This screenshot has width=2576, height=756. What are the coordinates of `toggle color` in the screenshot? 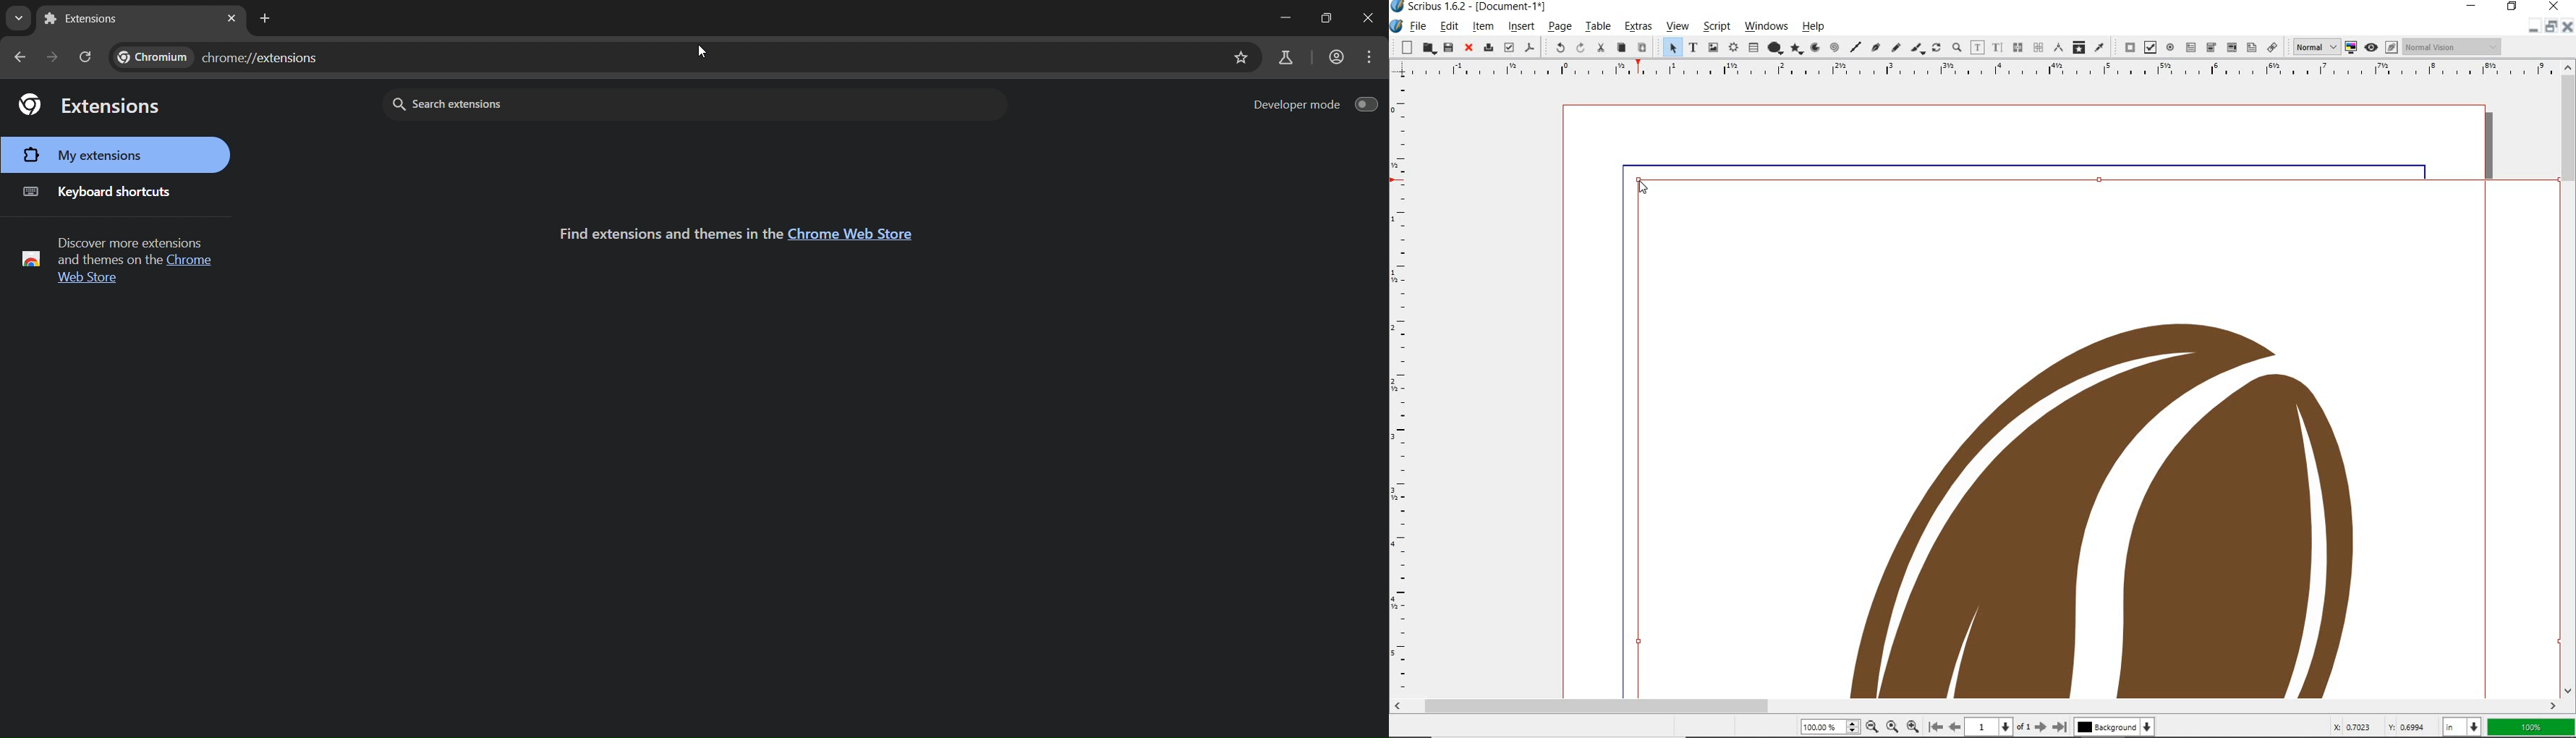 It's located at (2352, 47).